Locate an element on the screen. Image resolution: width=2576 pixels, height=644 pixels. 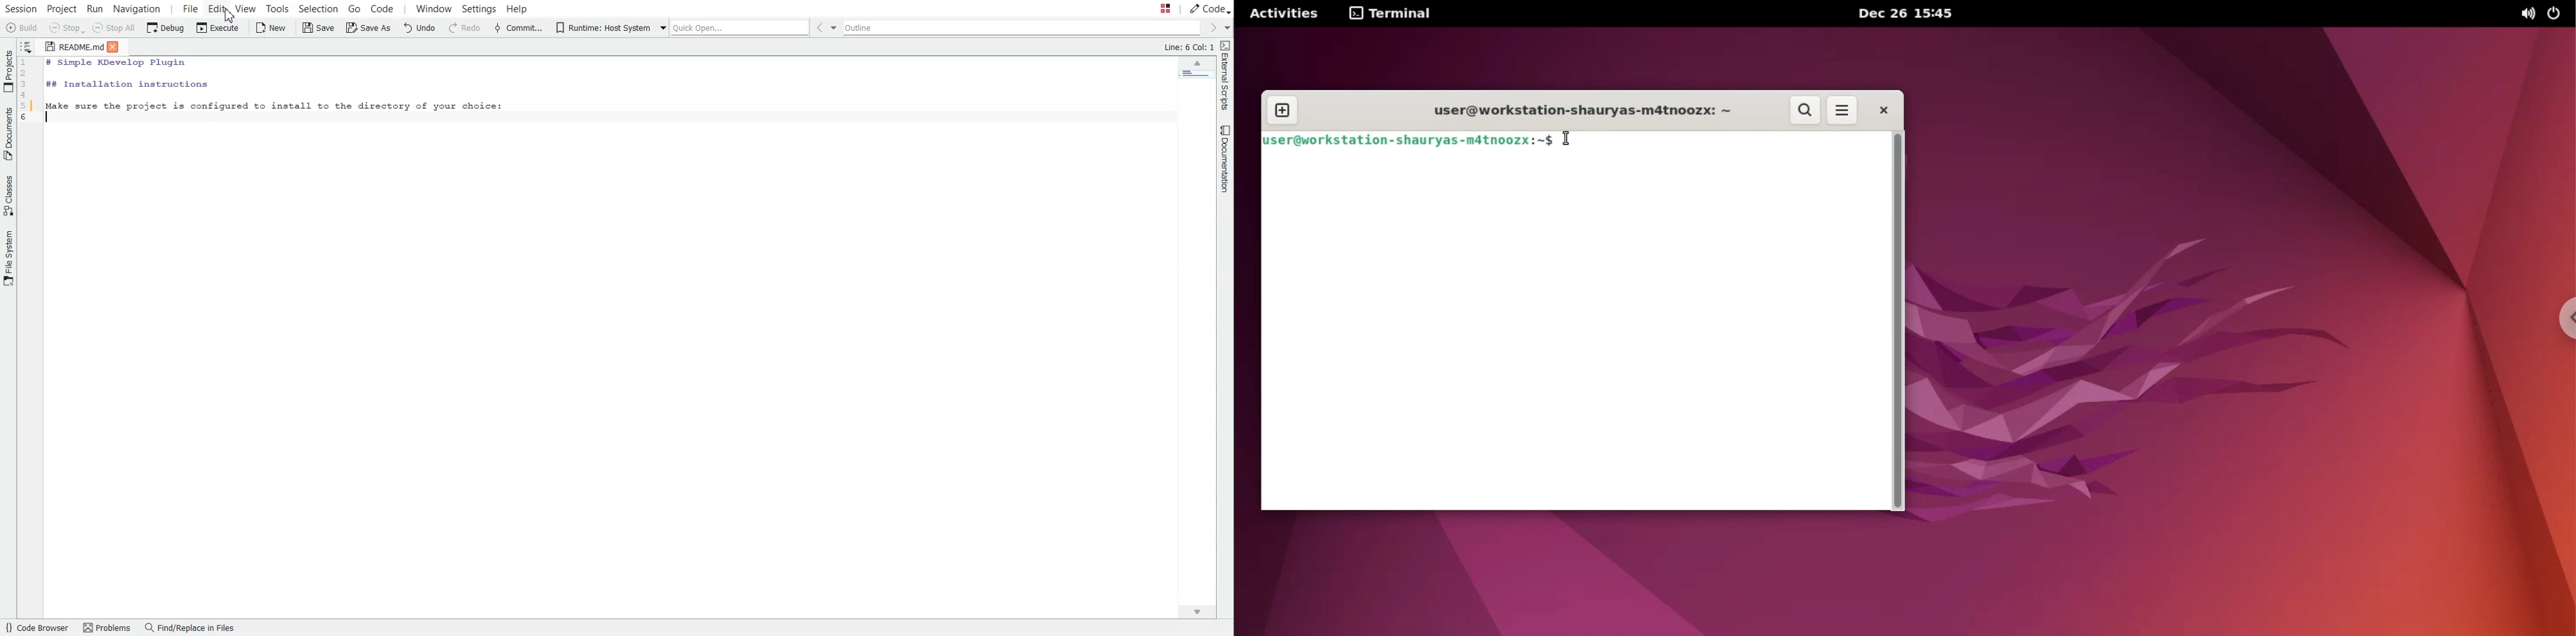
Navigation is located at coordinates (138, 8).